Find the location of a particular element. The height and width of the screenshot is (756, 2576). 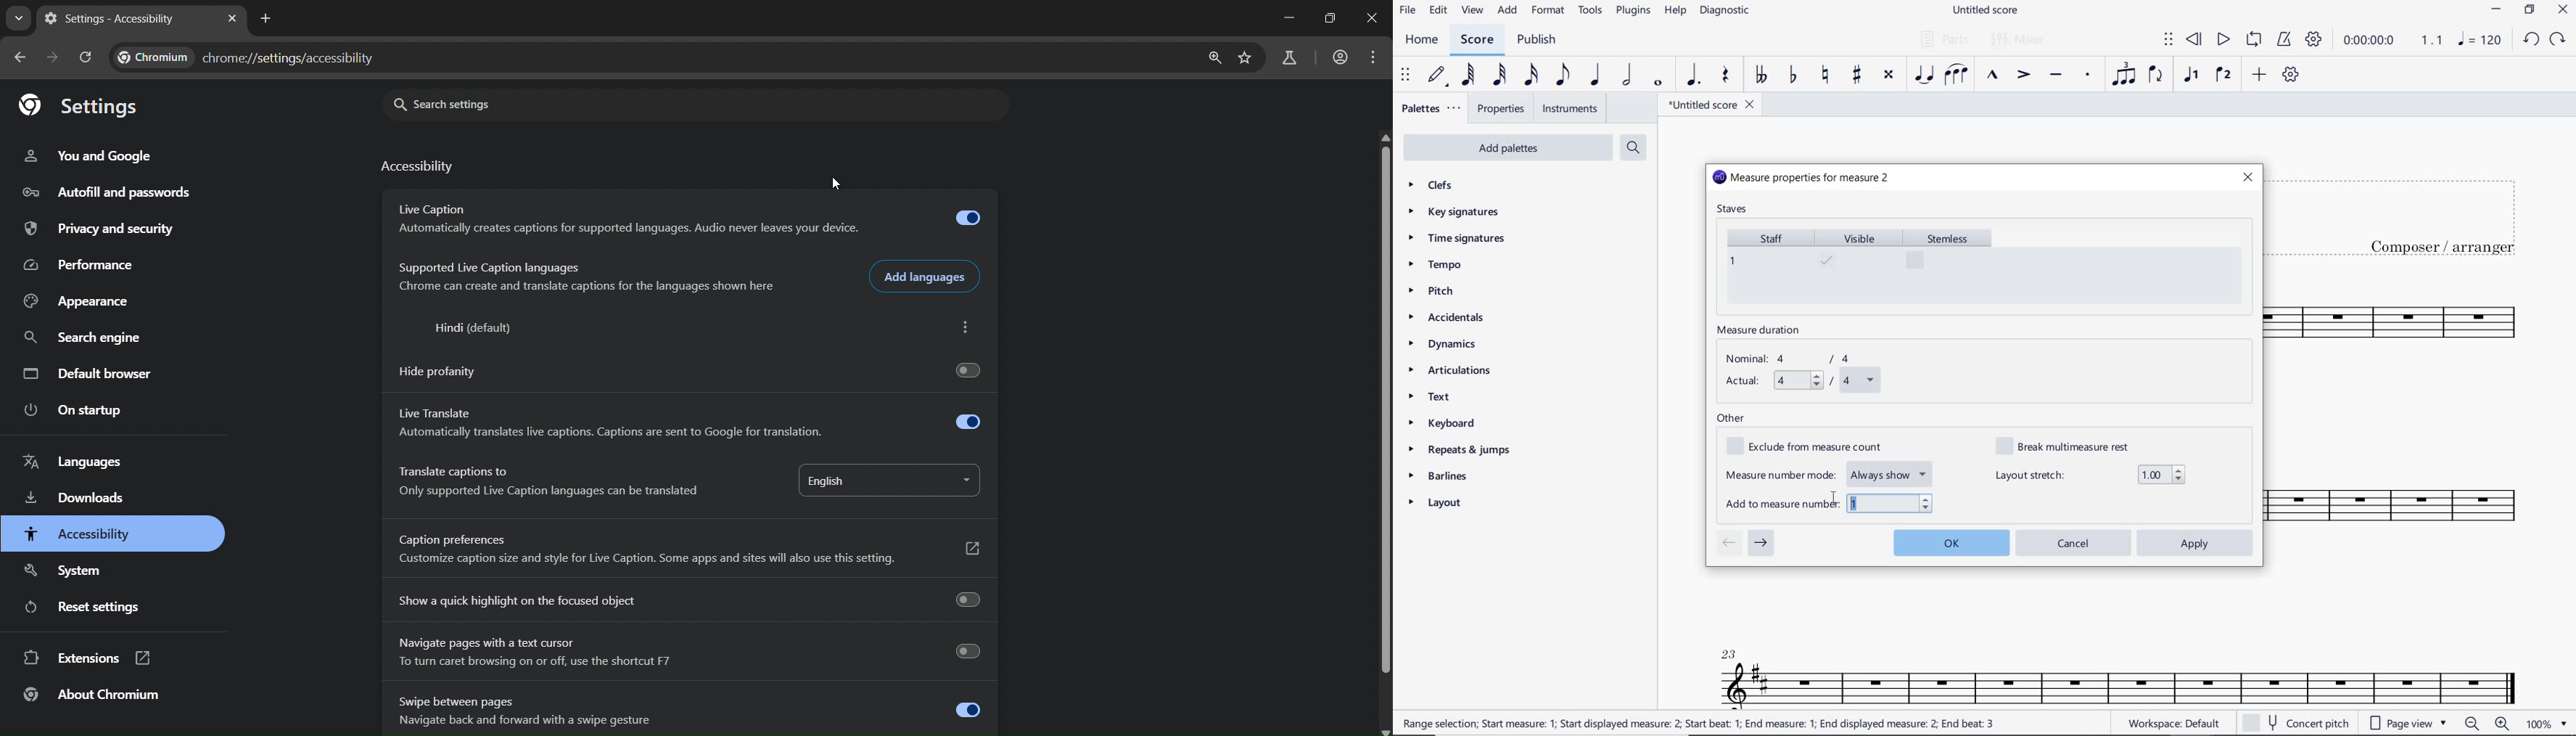

other is located at coordinates (1731, 419).